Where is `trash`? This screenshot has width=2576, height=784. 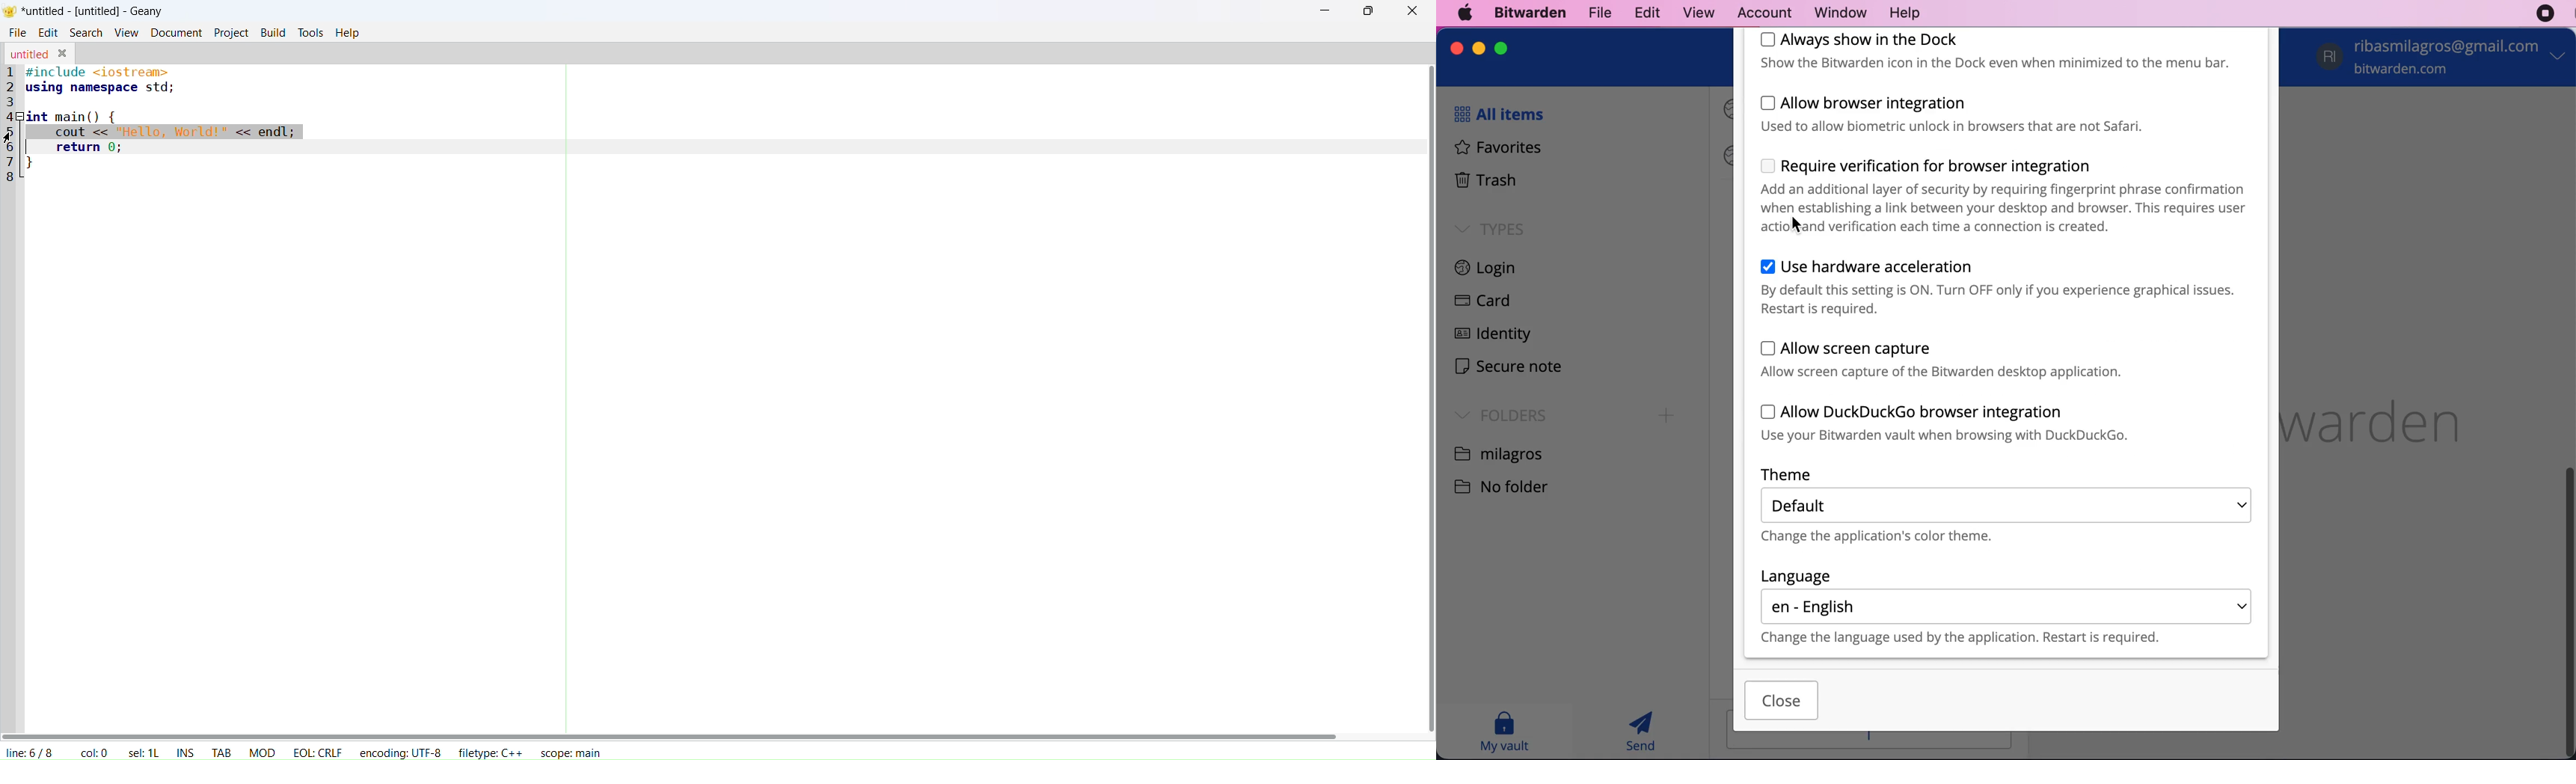 trash is located at coordinates (1484, 182).